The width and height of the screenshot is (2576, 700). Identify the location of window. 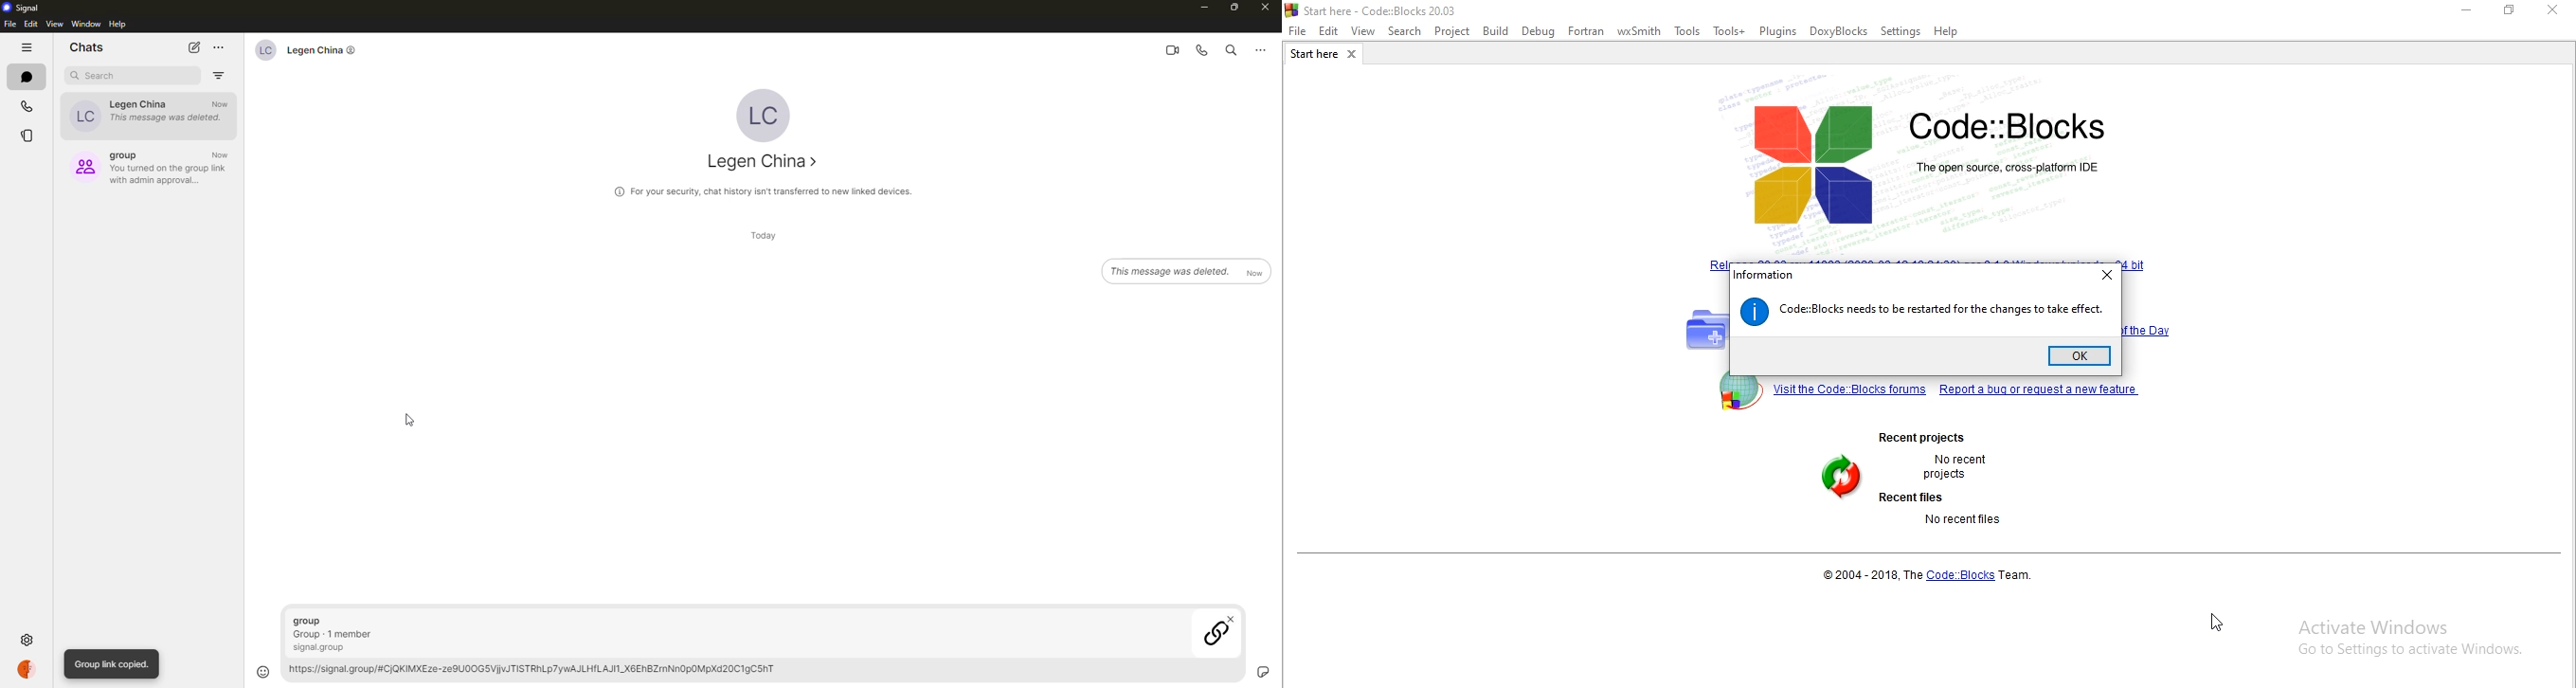
(86, 24).